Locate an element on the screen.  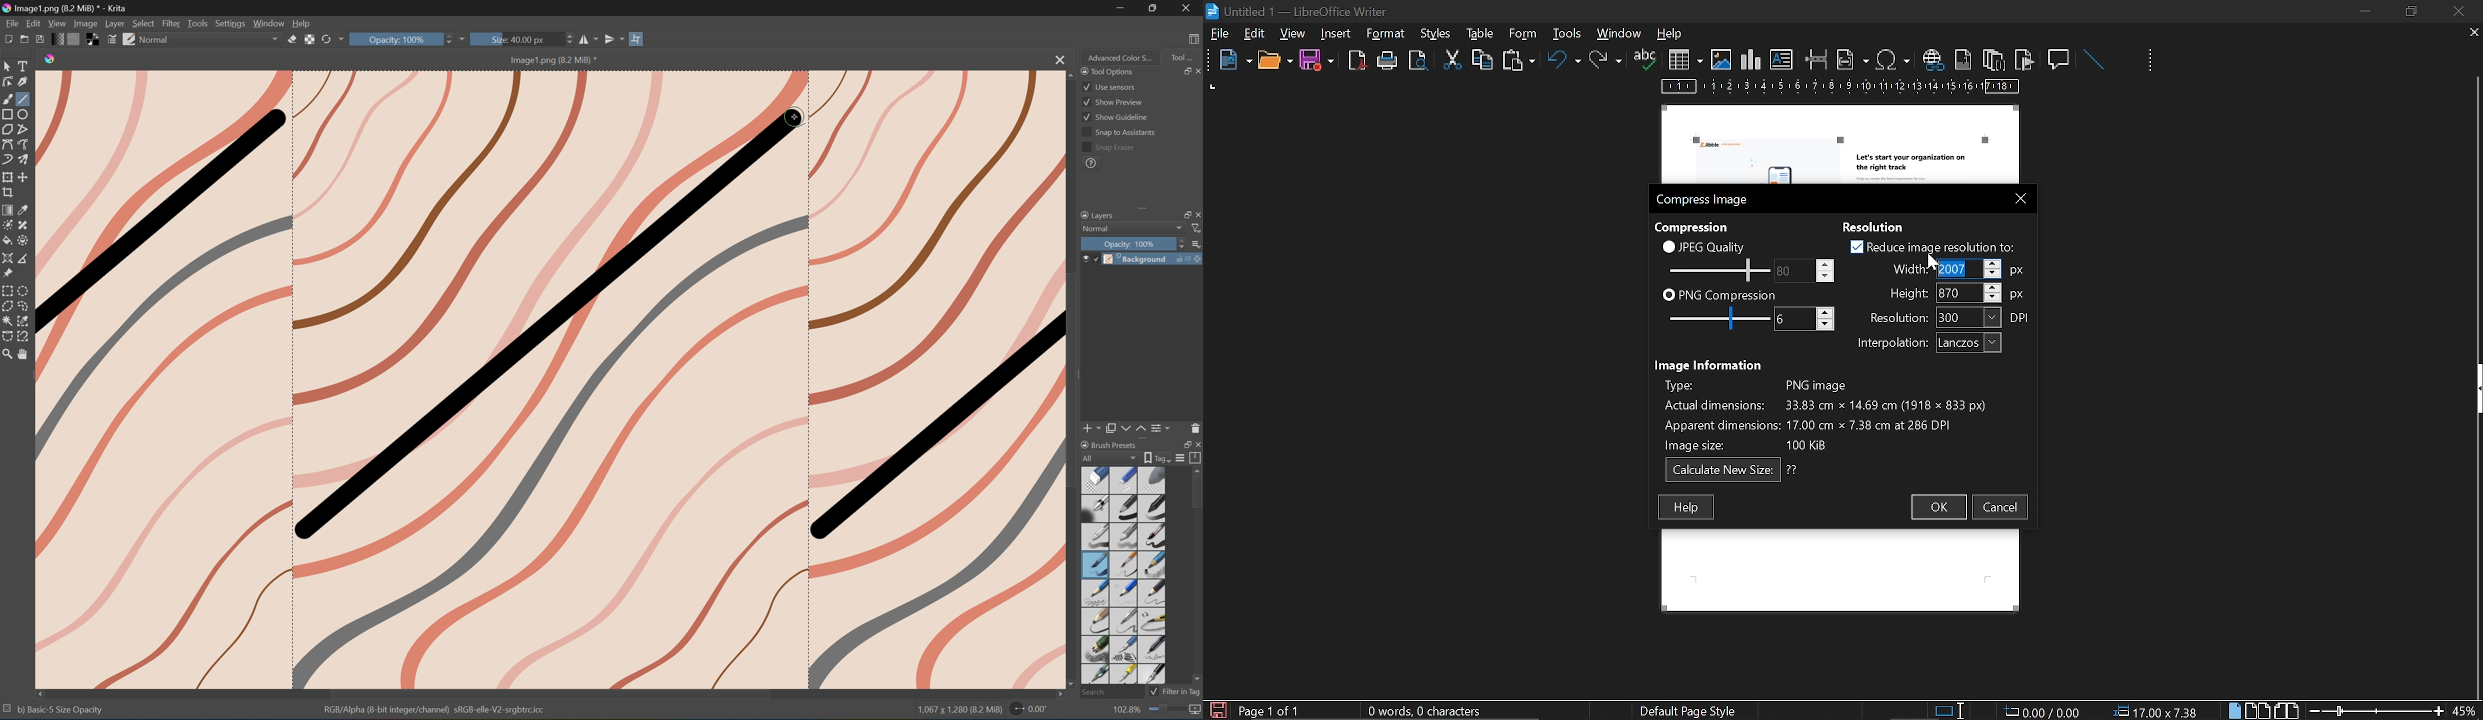
Storage resources is located at coordinates (1196, 458).